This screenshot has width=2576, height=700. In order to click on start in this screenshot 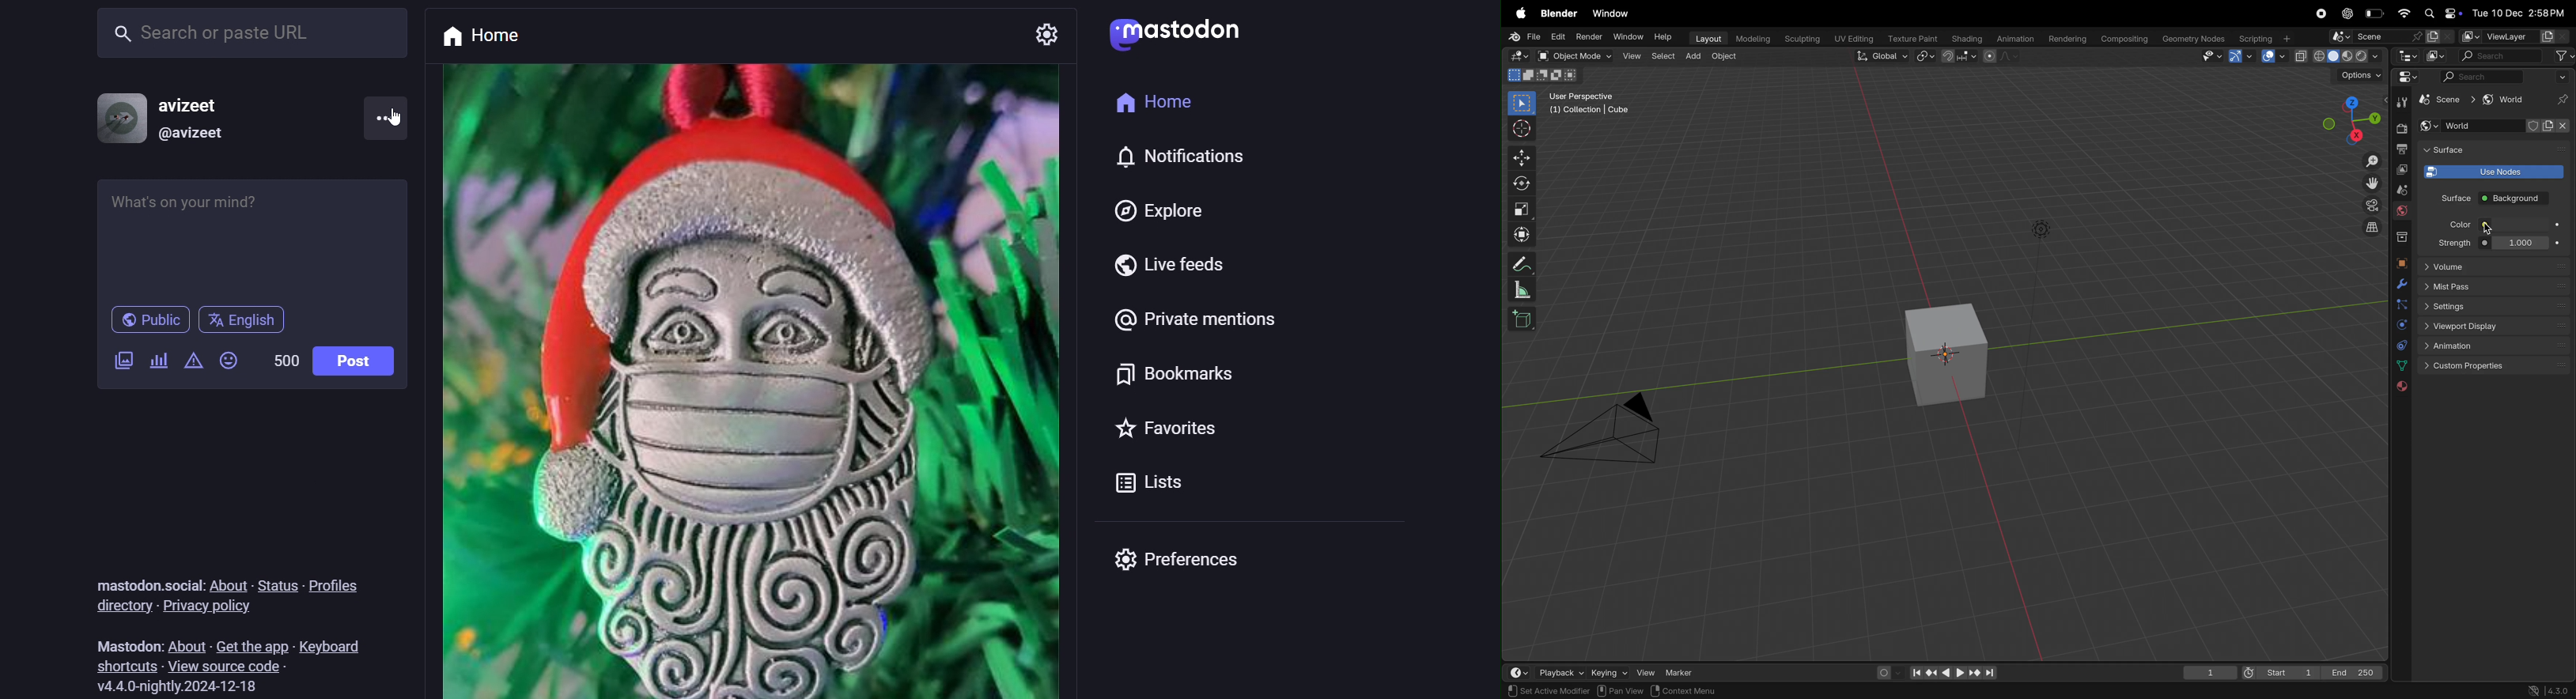, I will do `click(2277, 669)`.